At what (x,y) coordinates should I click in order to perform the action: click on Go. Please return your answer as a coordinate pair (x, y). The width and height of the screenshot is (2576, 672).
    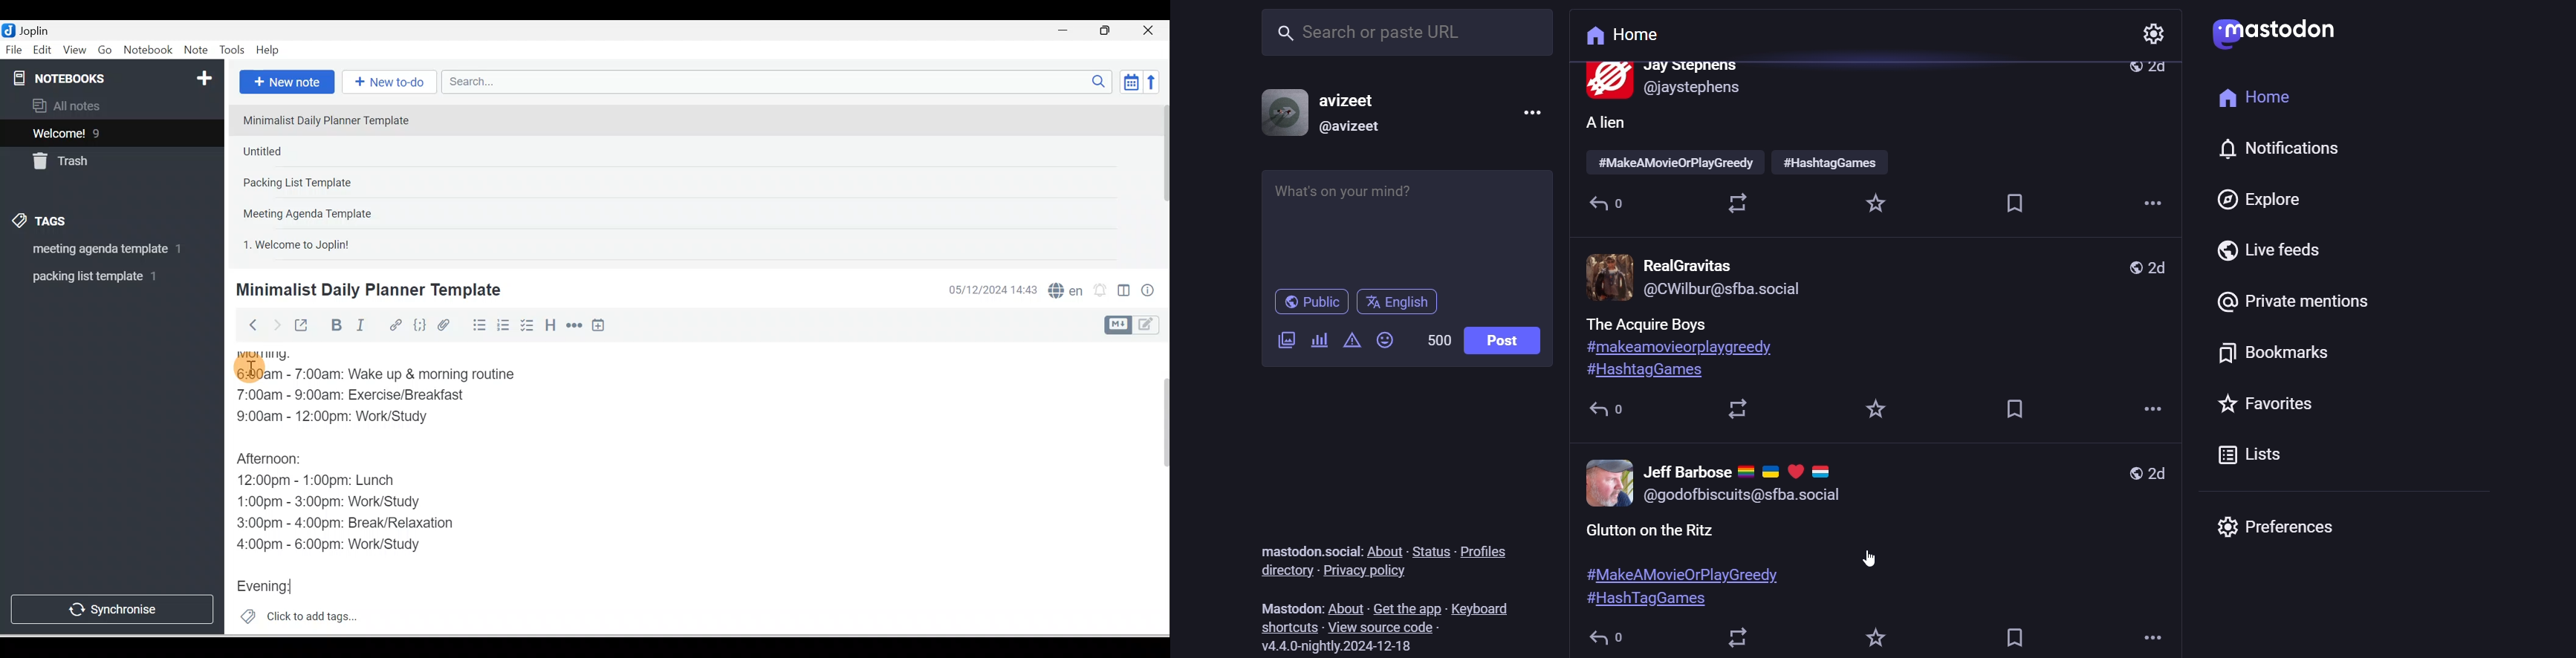
    Looking at the image, I should click on (107, 51).